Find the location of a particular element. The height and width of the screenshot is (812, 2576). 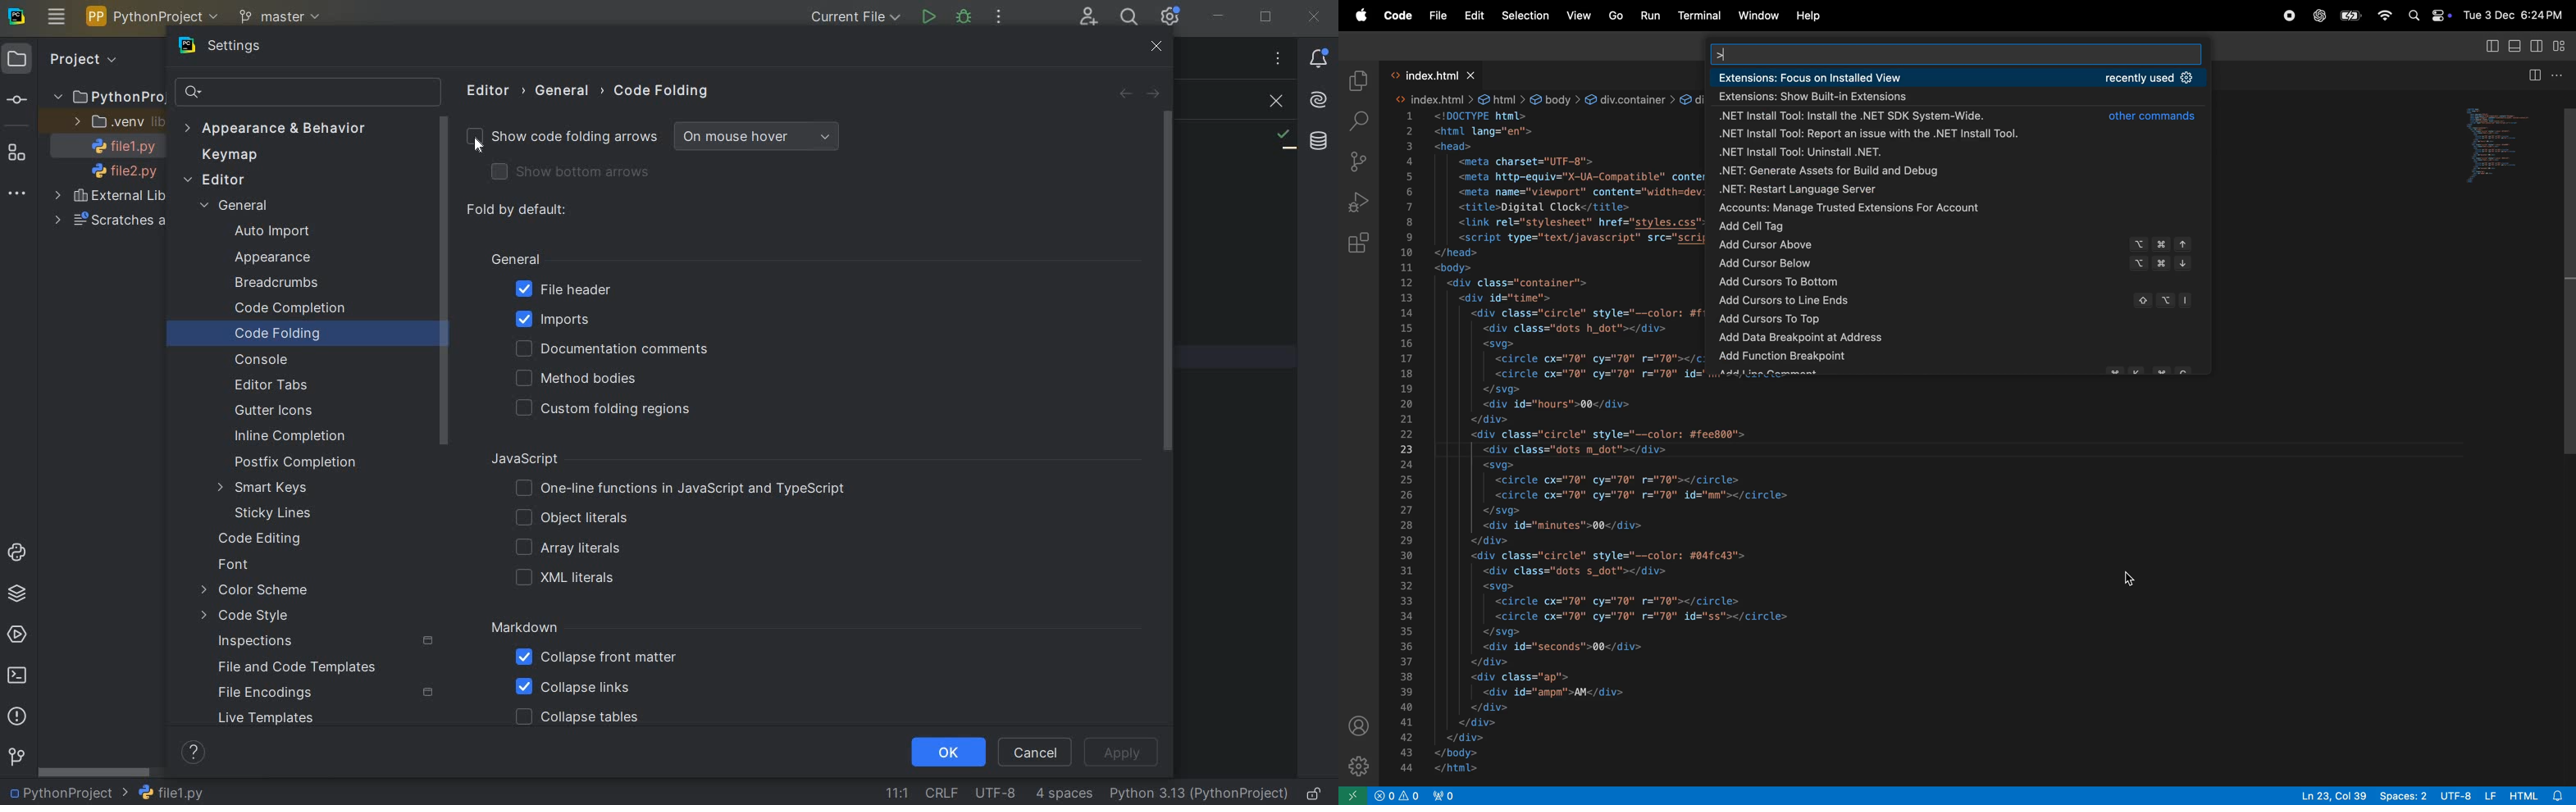

PYTHON PACKAGES is located at coordinates (21, 594).